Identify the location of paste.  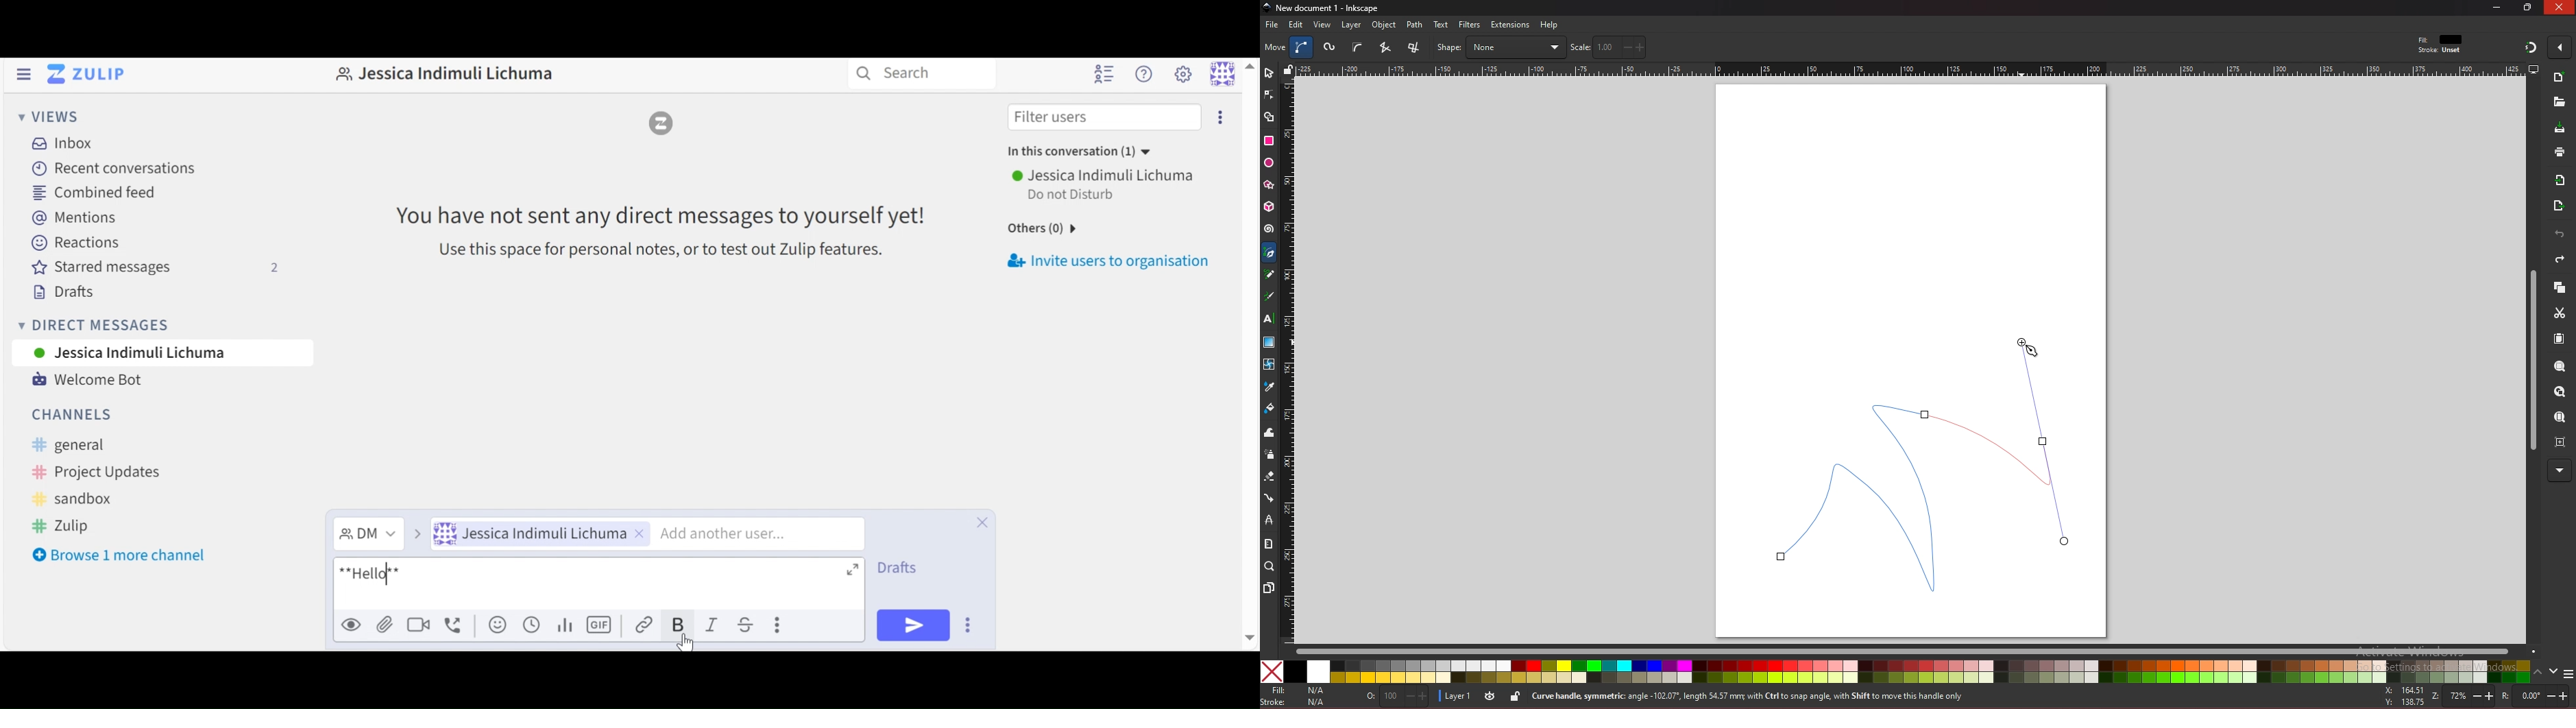
(2559, 339).